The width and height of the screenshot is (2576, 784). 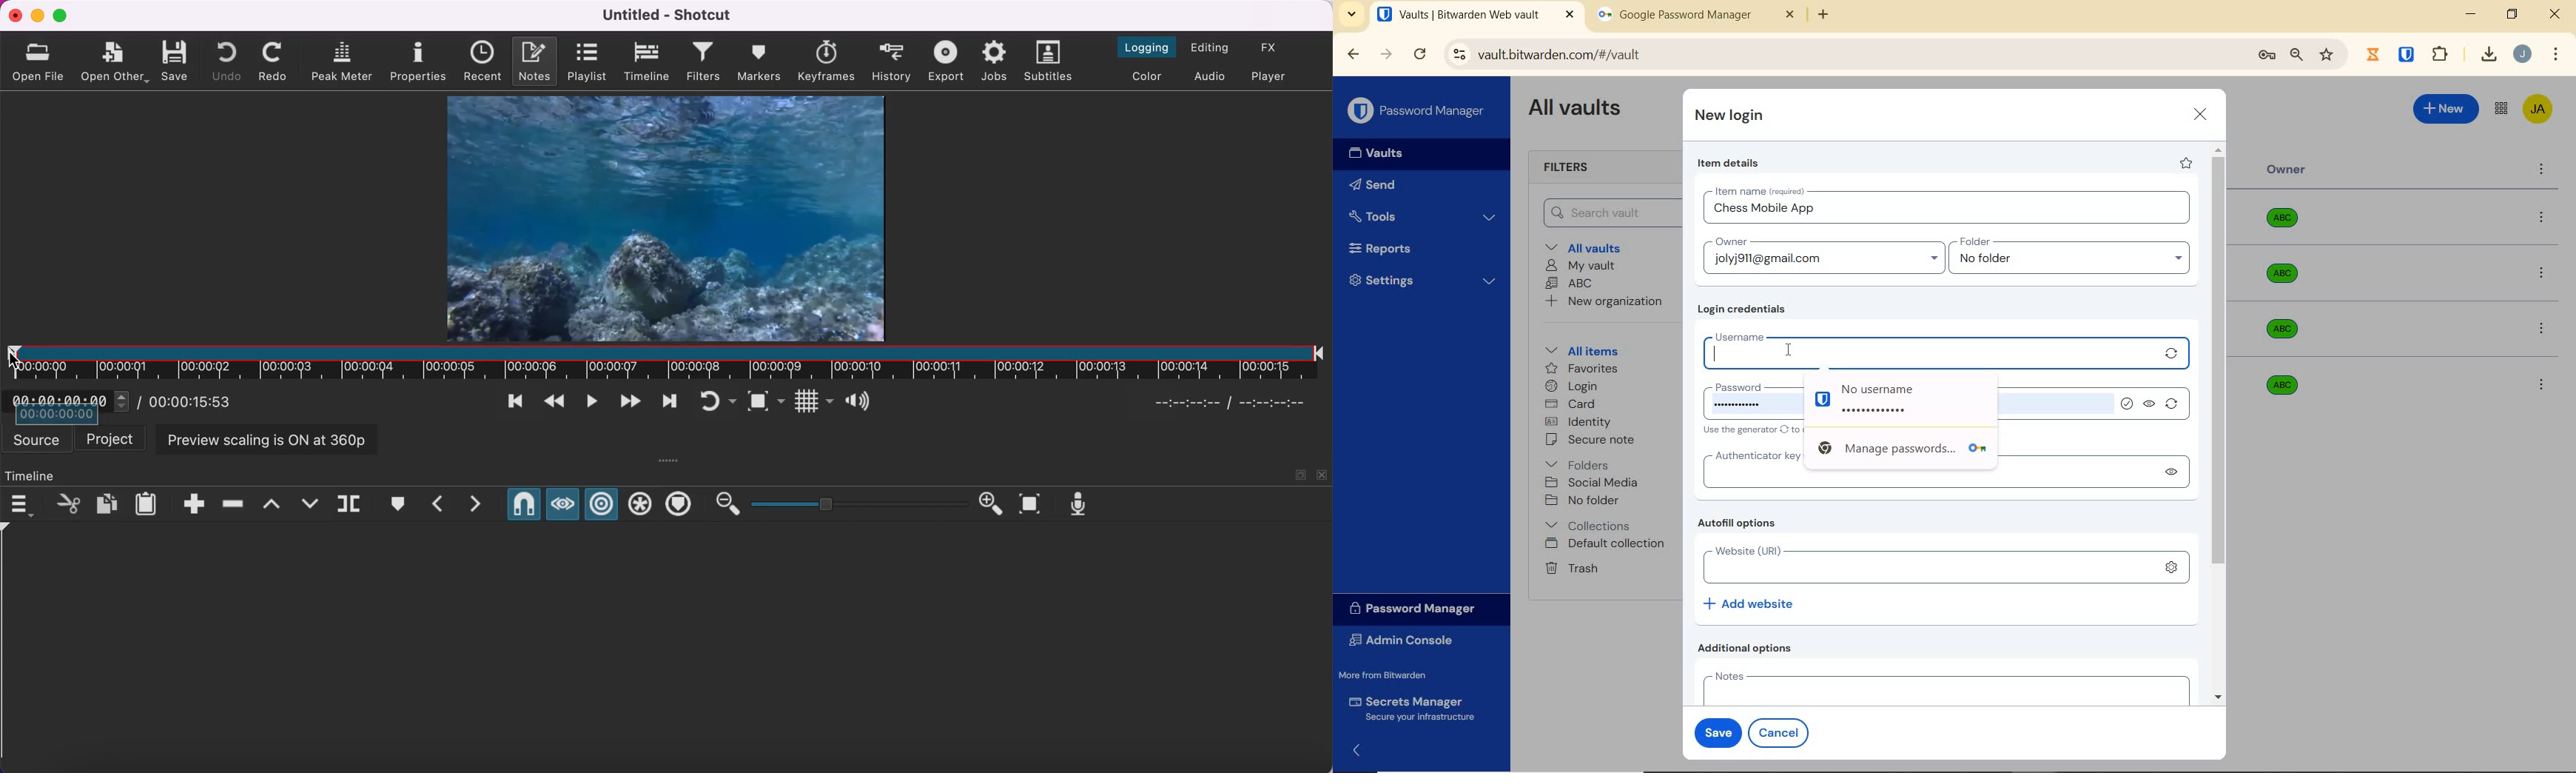 I want to click on markers, so click(x=759, y=62).